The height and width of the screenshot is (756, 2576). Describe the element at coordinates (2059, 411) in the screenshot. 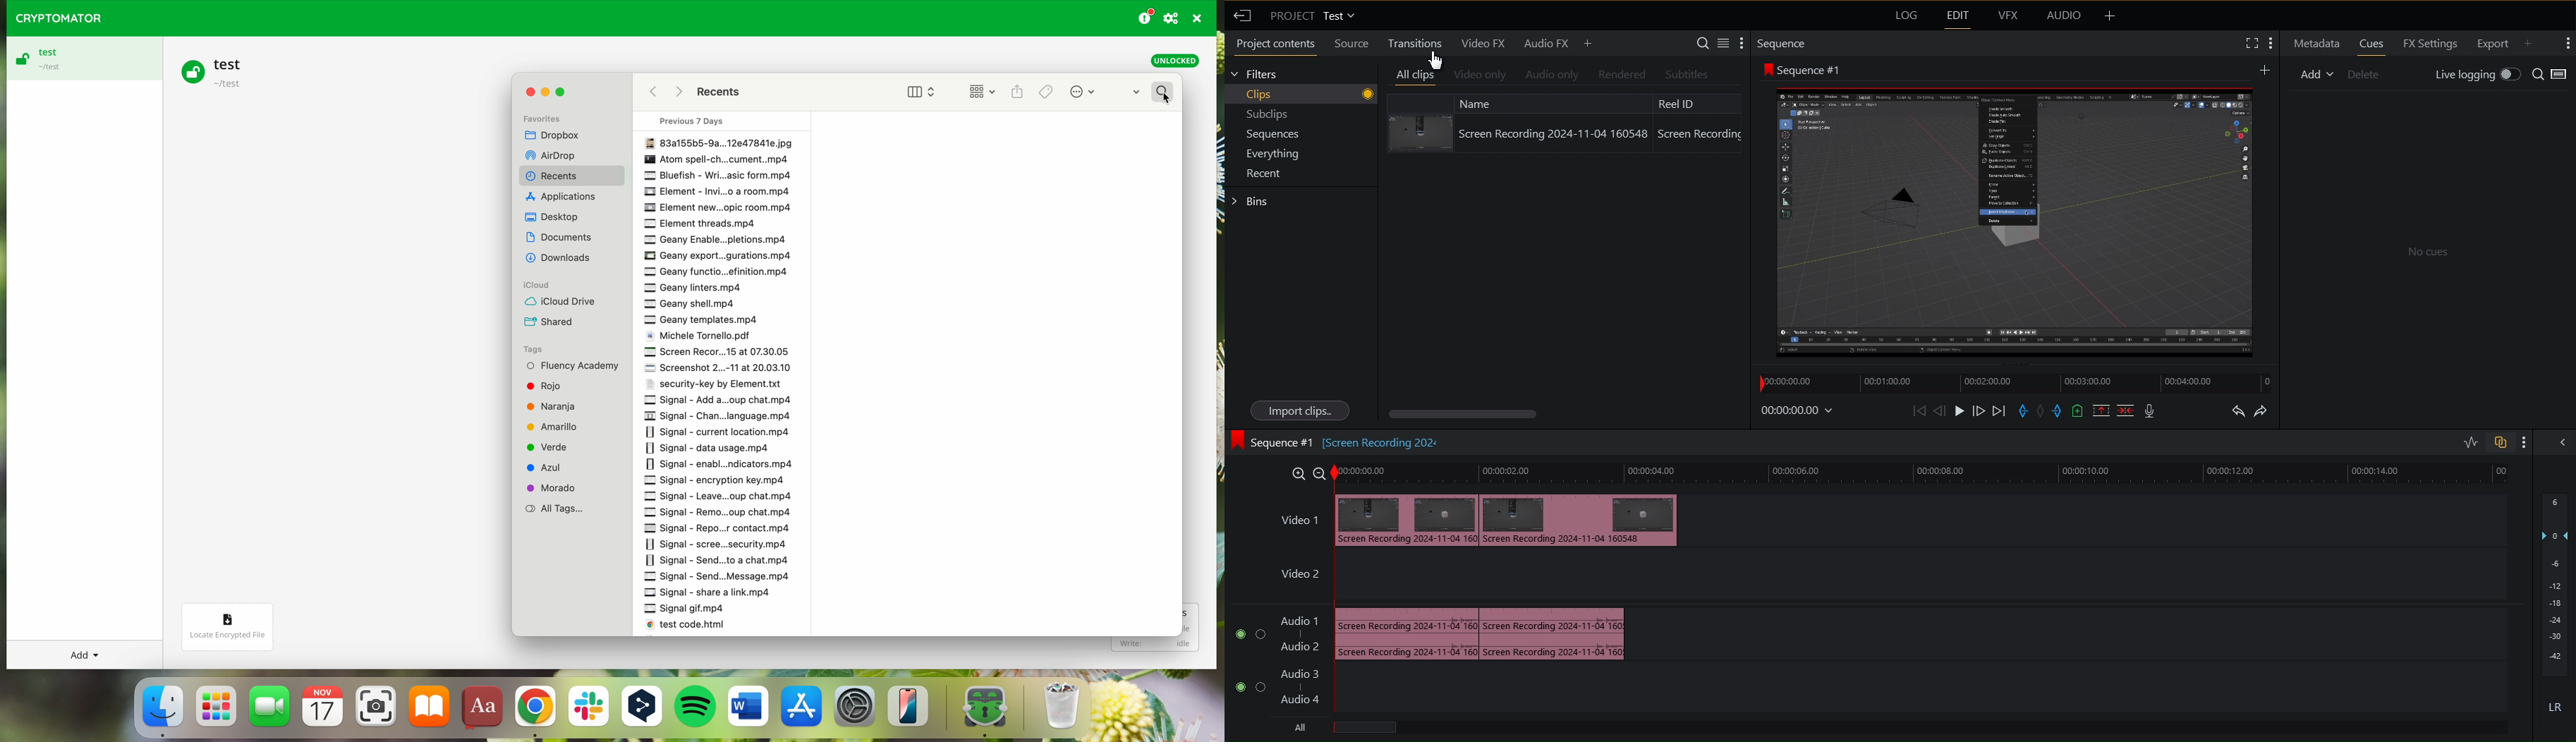

I see `Exit Marker` at that location.